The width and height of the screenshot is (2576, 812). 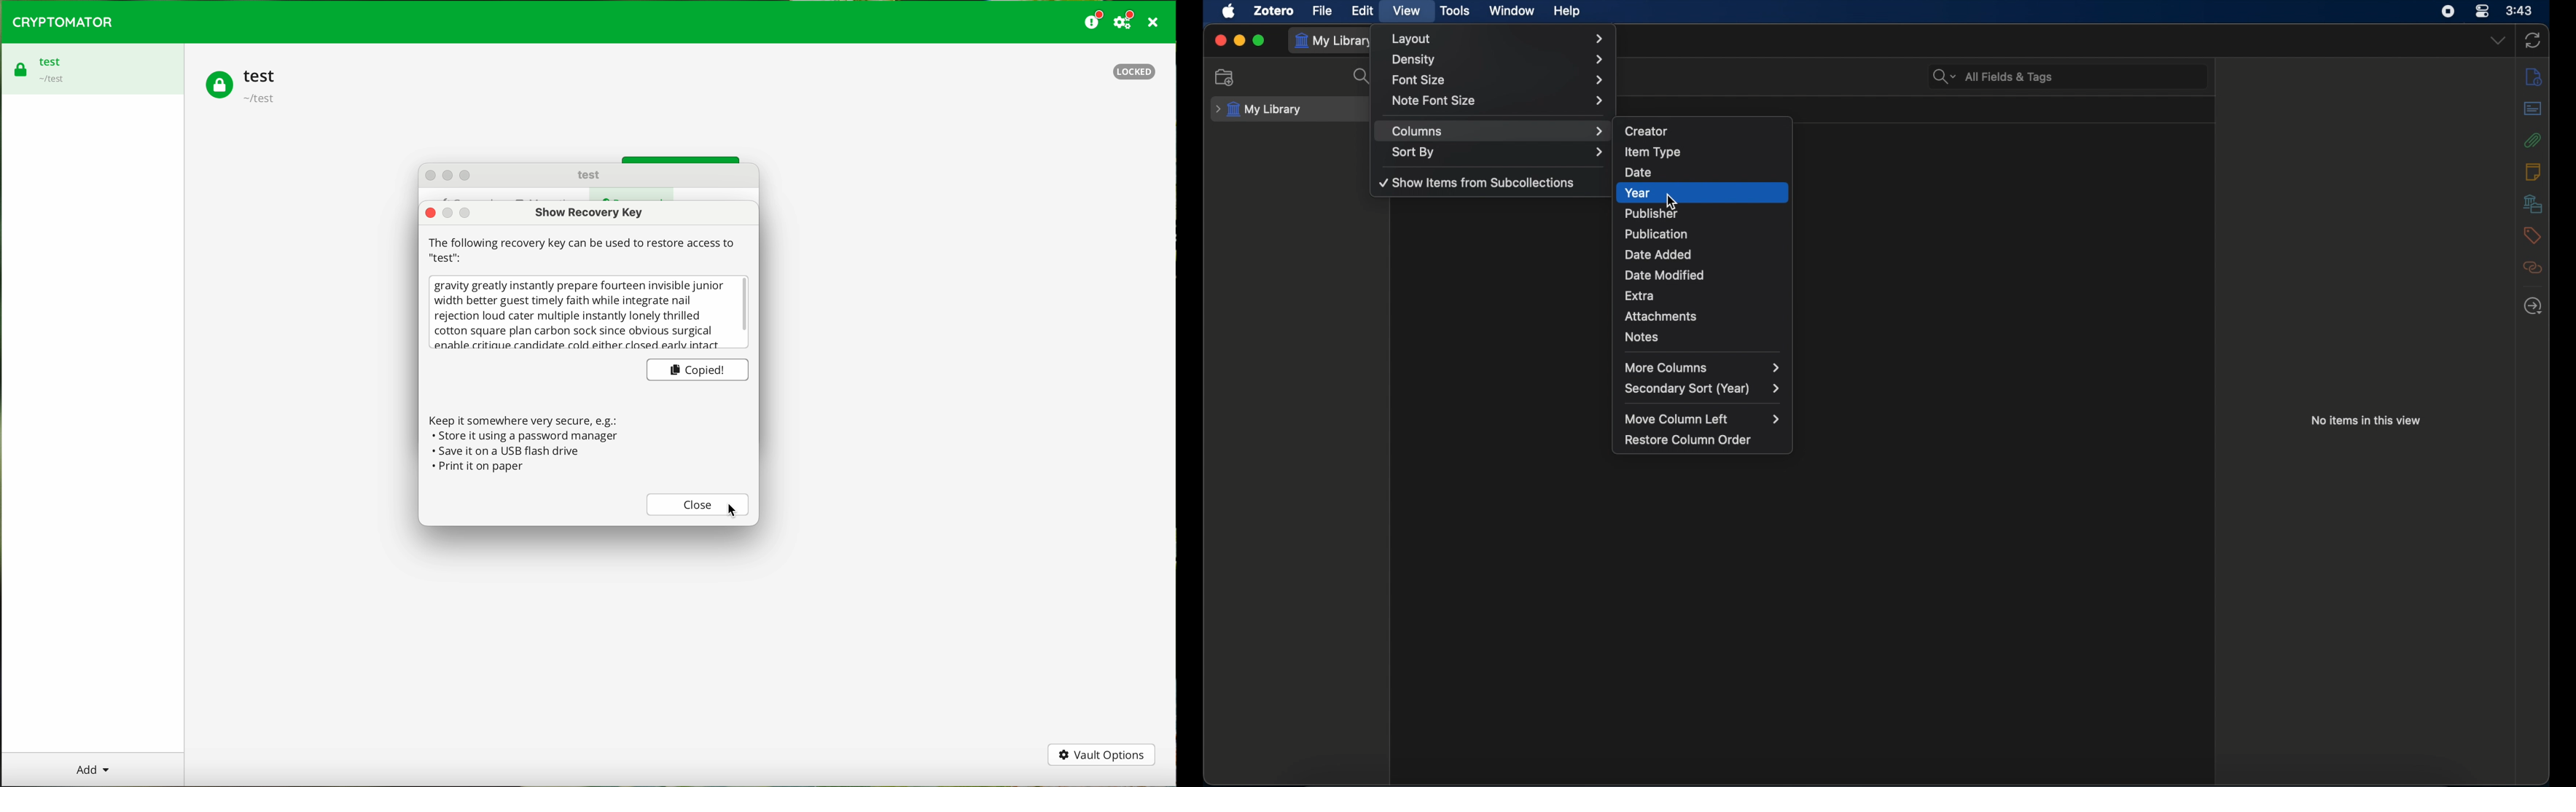 What do you see at coordinates (2532, 267) in the screenshot?
I see `related` at bounding box center [2532, 267].